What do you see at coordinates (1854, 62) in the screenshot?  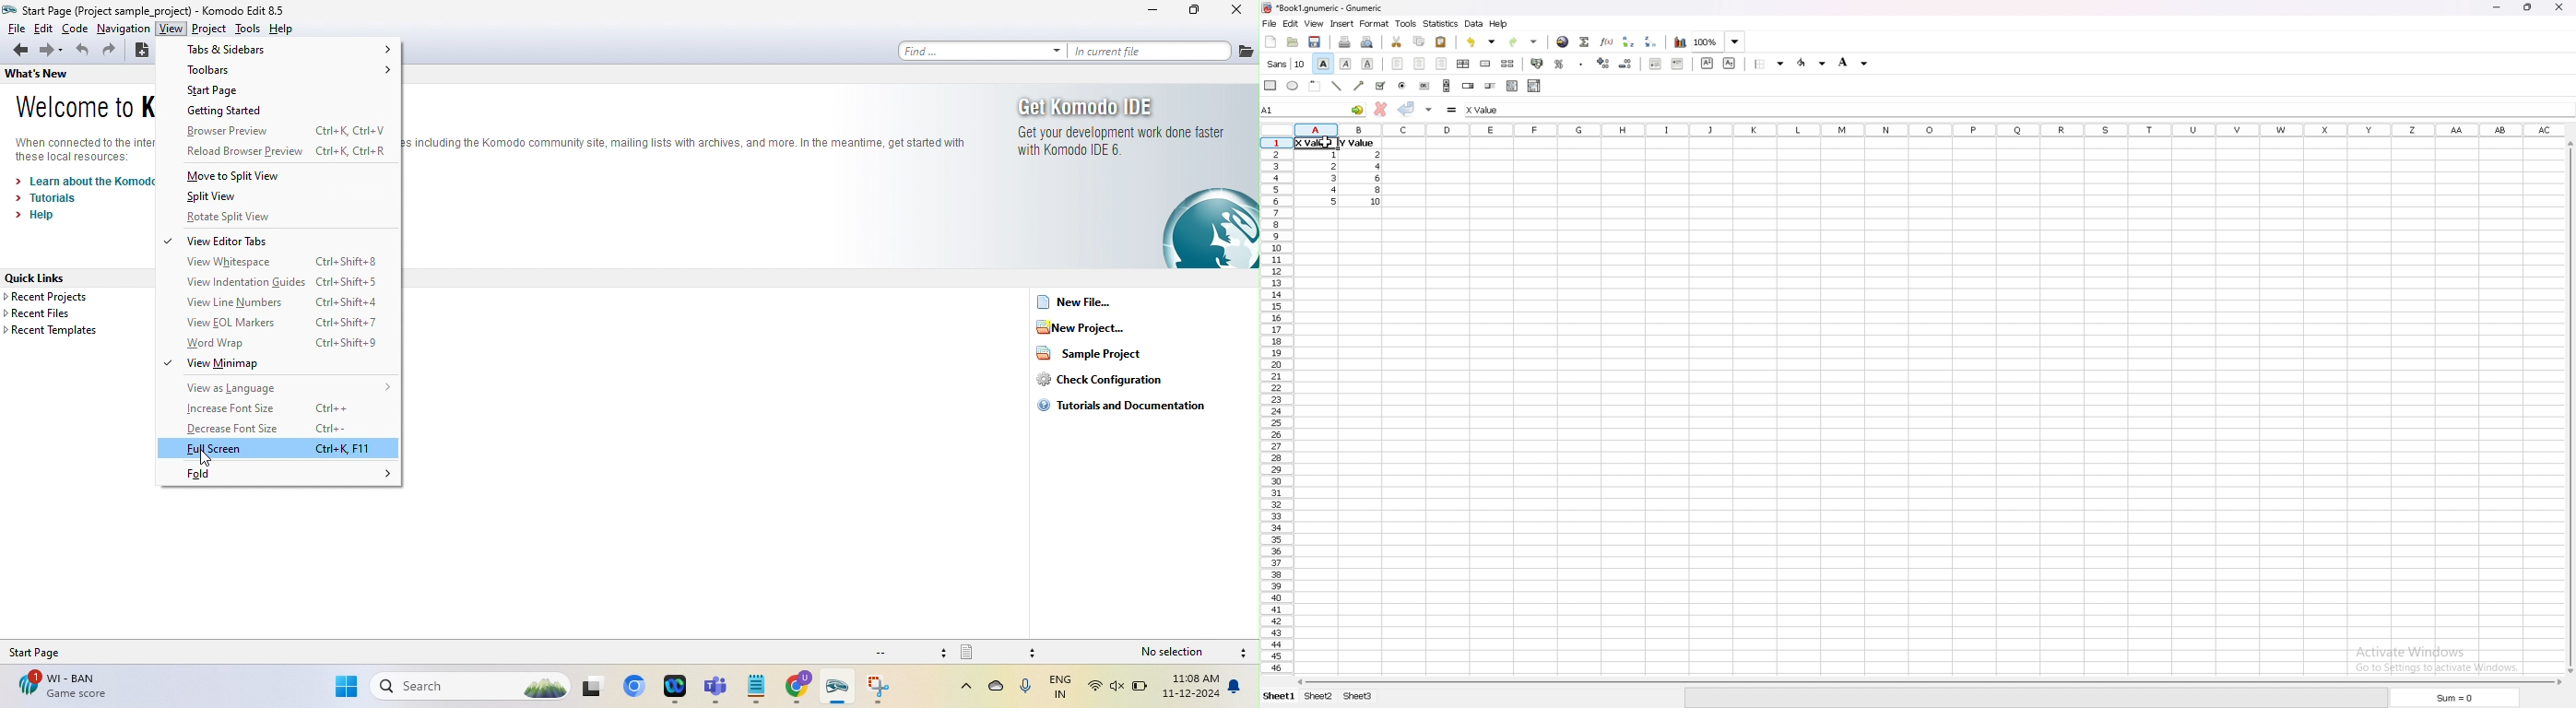 I see `background` at bounding box center [1854, 62].